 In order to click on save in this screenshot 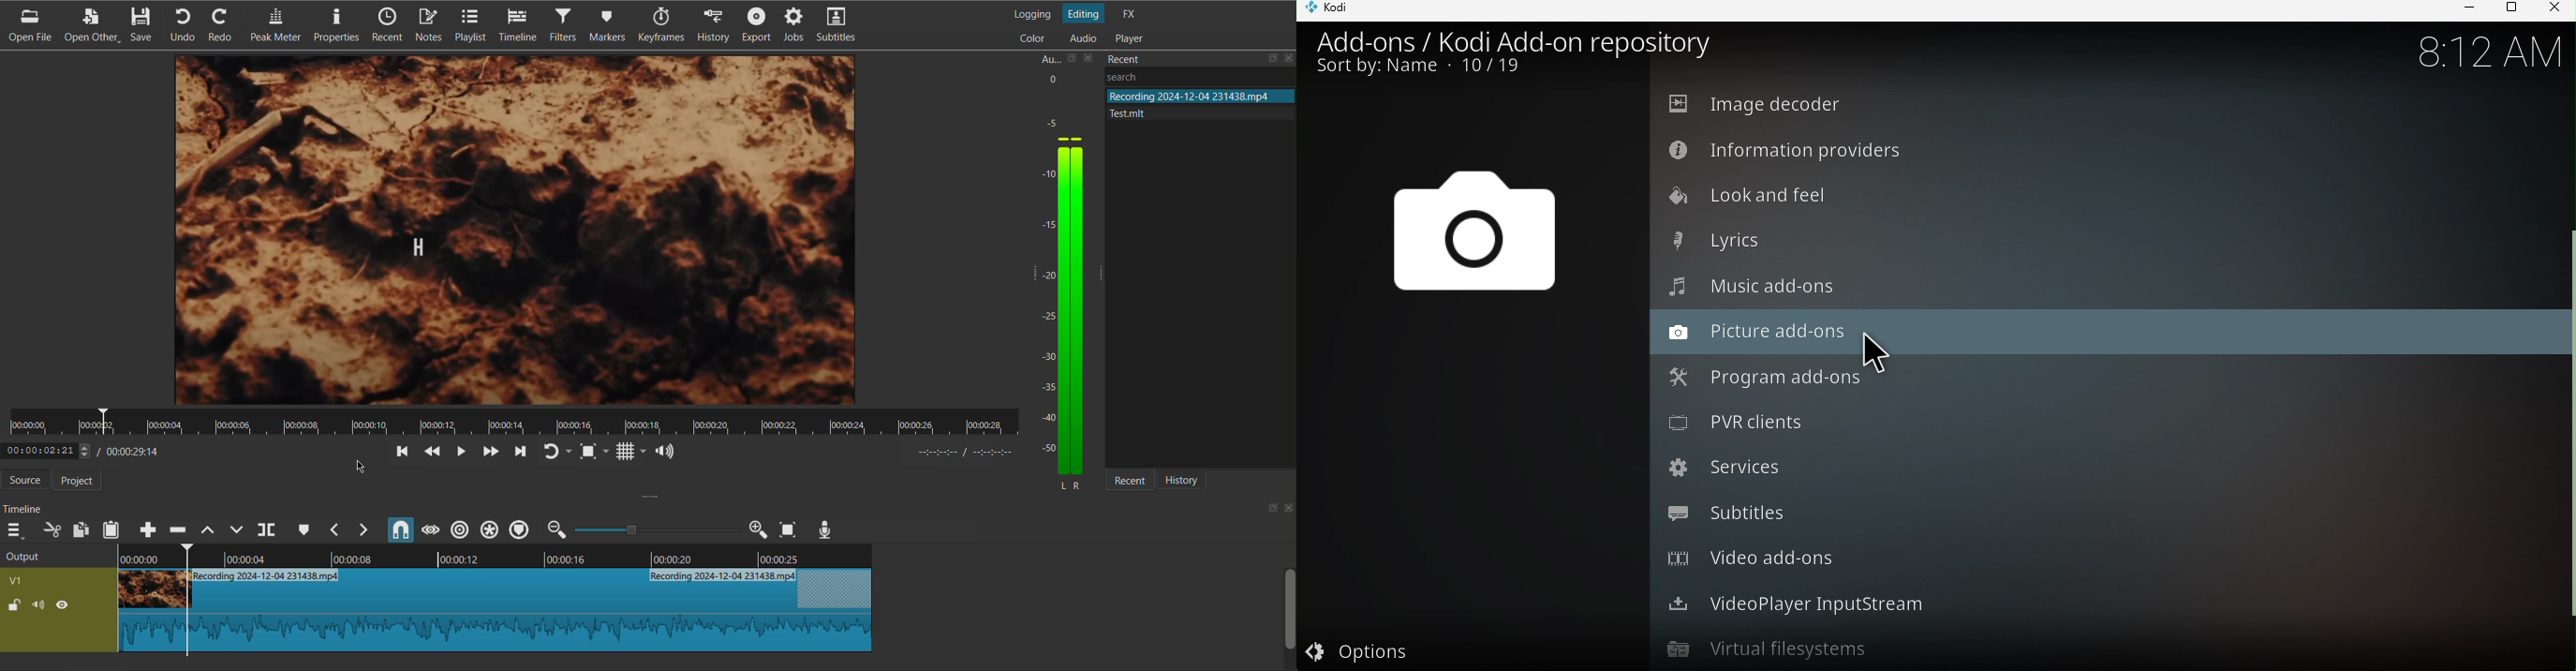, I will do `click(1070, 59)`.